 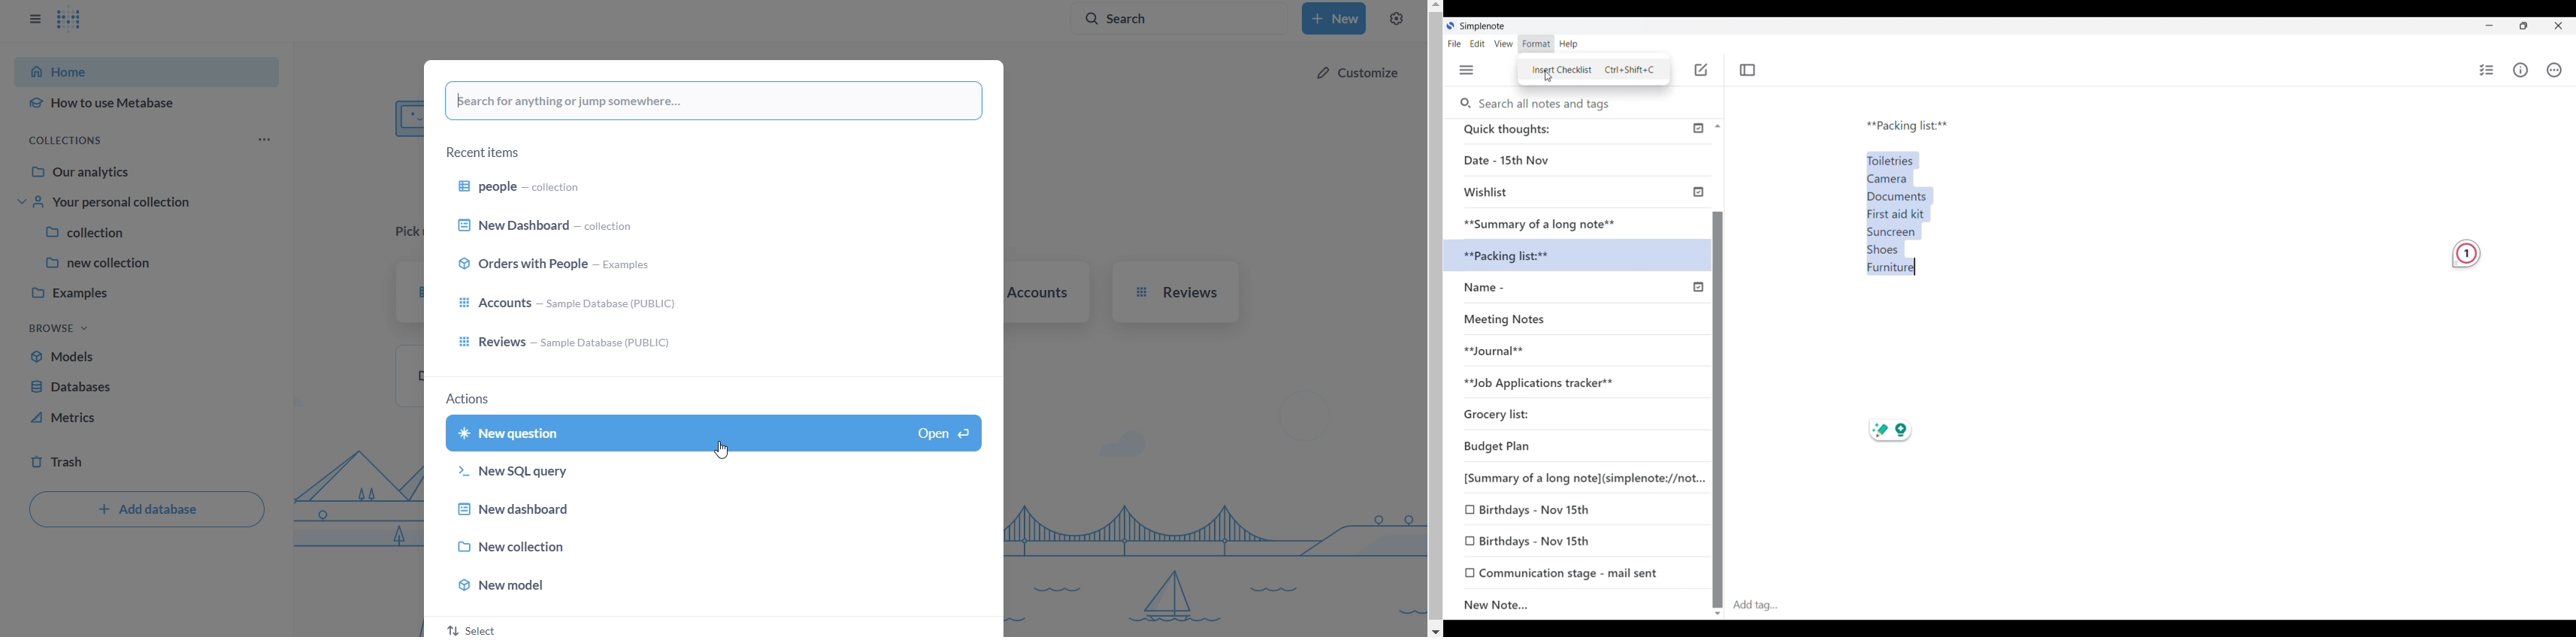 What do you see at coordinates (1594, 70) in the screenshot?
I see `Cursor clicking on Insert Checklist` at bounding box center [1594, 70].